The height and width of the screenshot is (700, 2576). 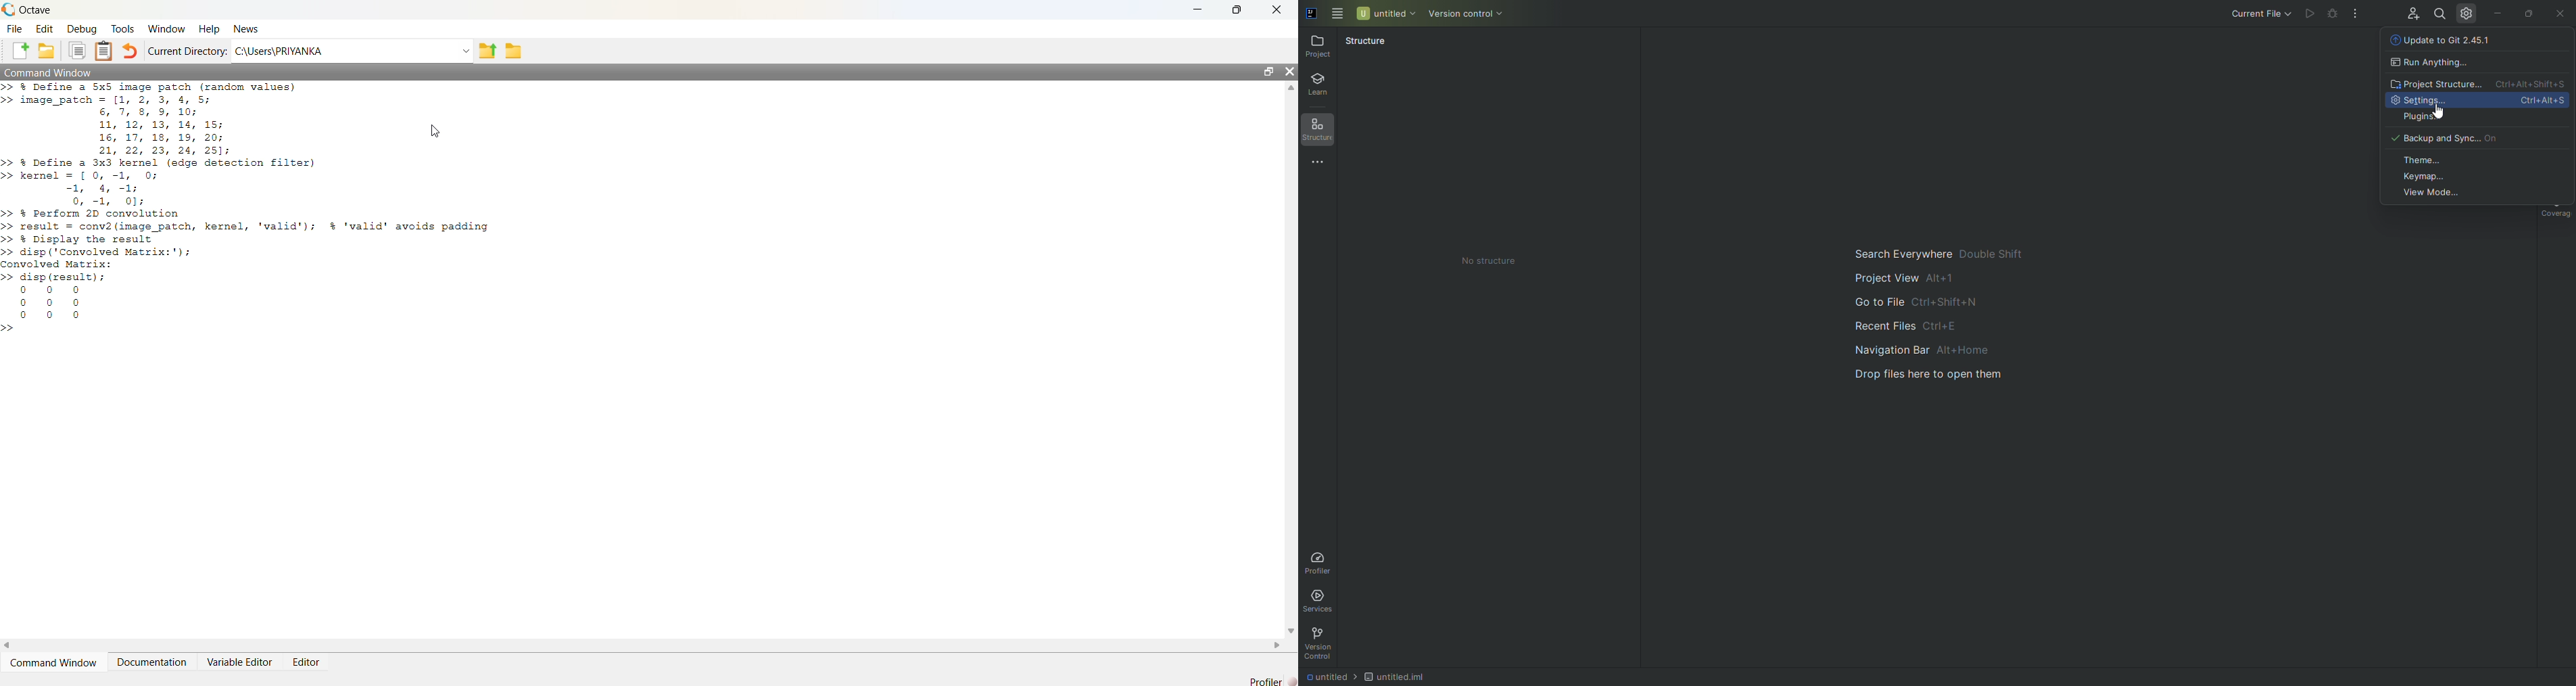 I want to click on Left, so click(x=12, y=644).